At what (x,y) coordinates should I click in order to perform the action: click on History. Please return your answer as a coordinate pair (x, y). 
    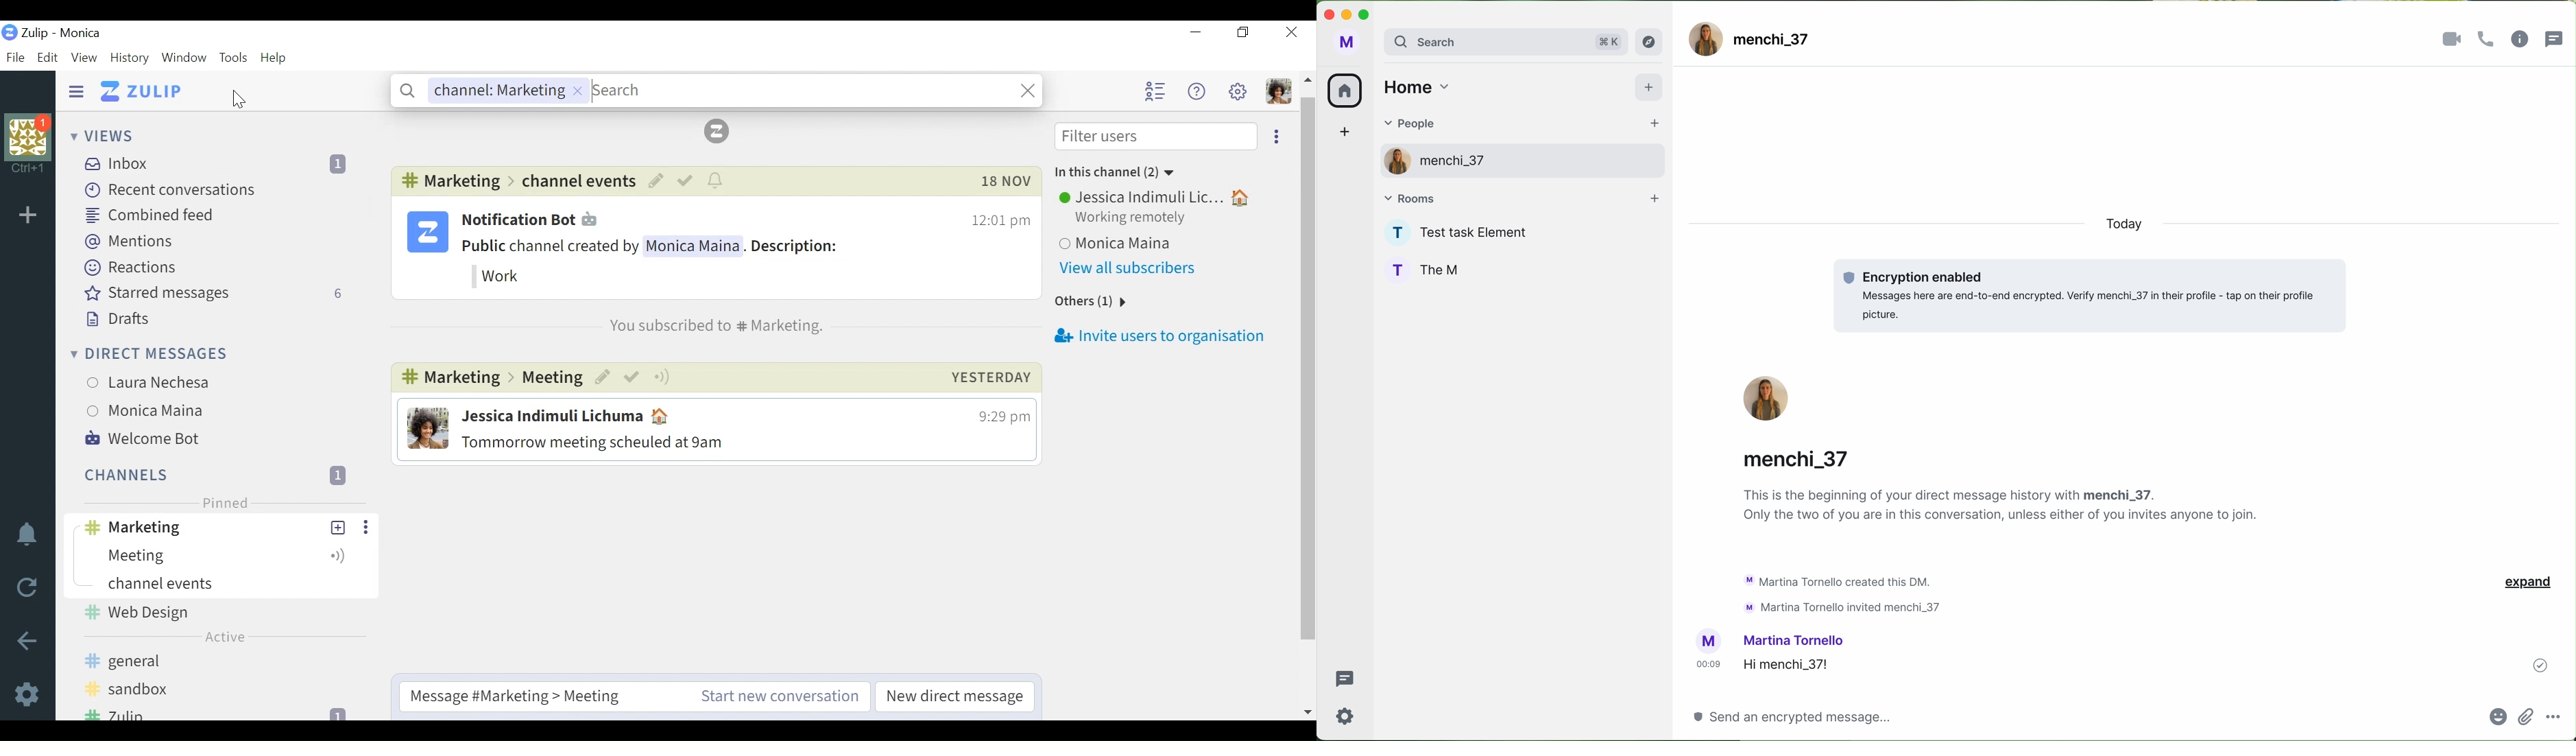
    Looking at the image, I should click on (129, 57).